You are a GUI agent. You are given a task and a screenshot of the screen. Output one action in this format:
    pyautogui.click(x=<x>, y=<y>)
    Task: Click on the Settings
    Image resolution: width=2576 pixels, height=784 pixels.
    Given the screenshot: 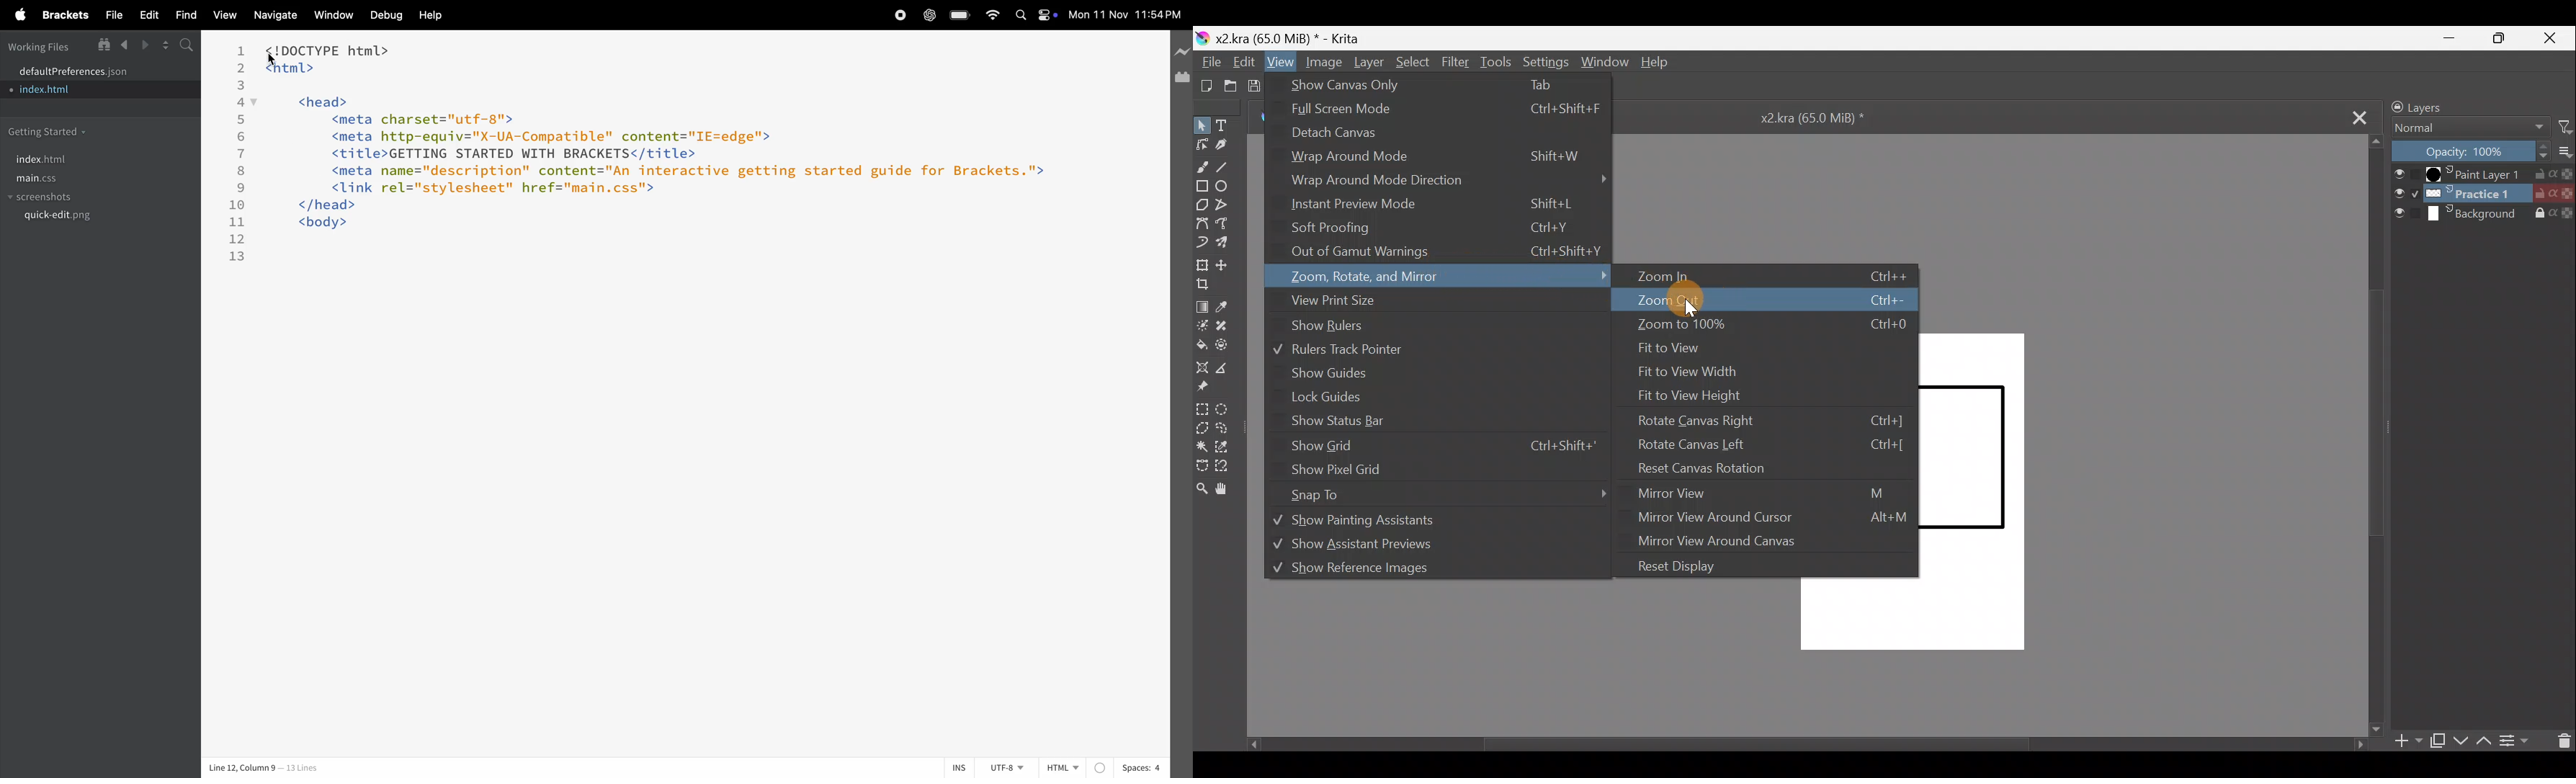 What is the action you would take?
    pyautogui.click(x=1545, y=61)
    